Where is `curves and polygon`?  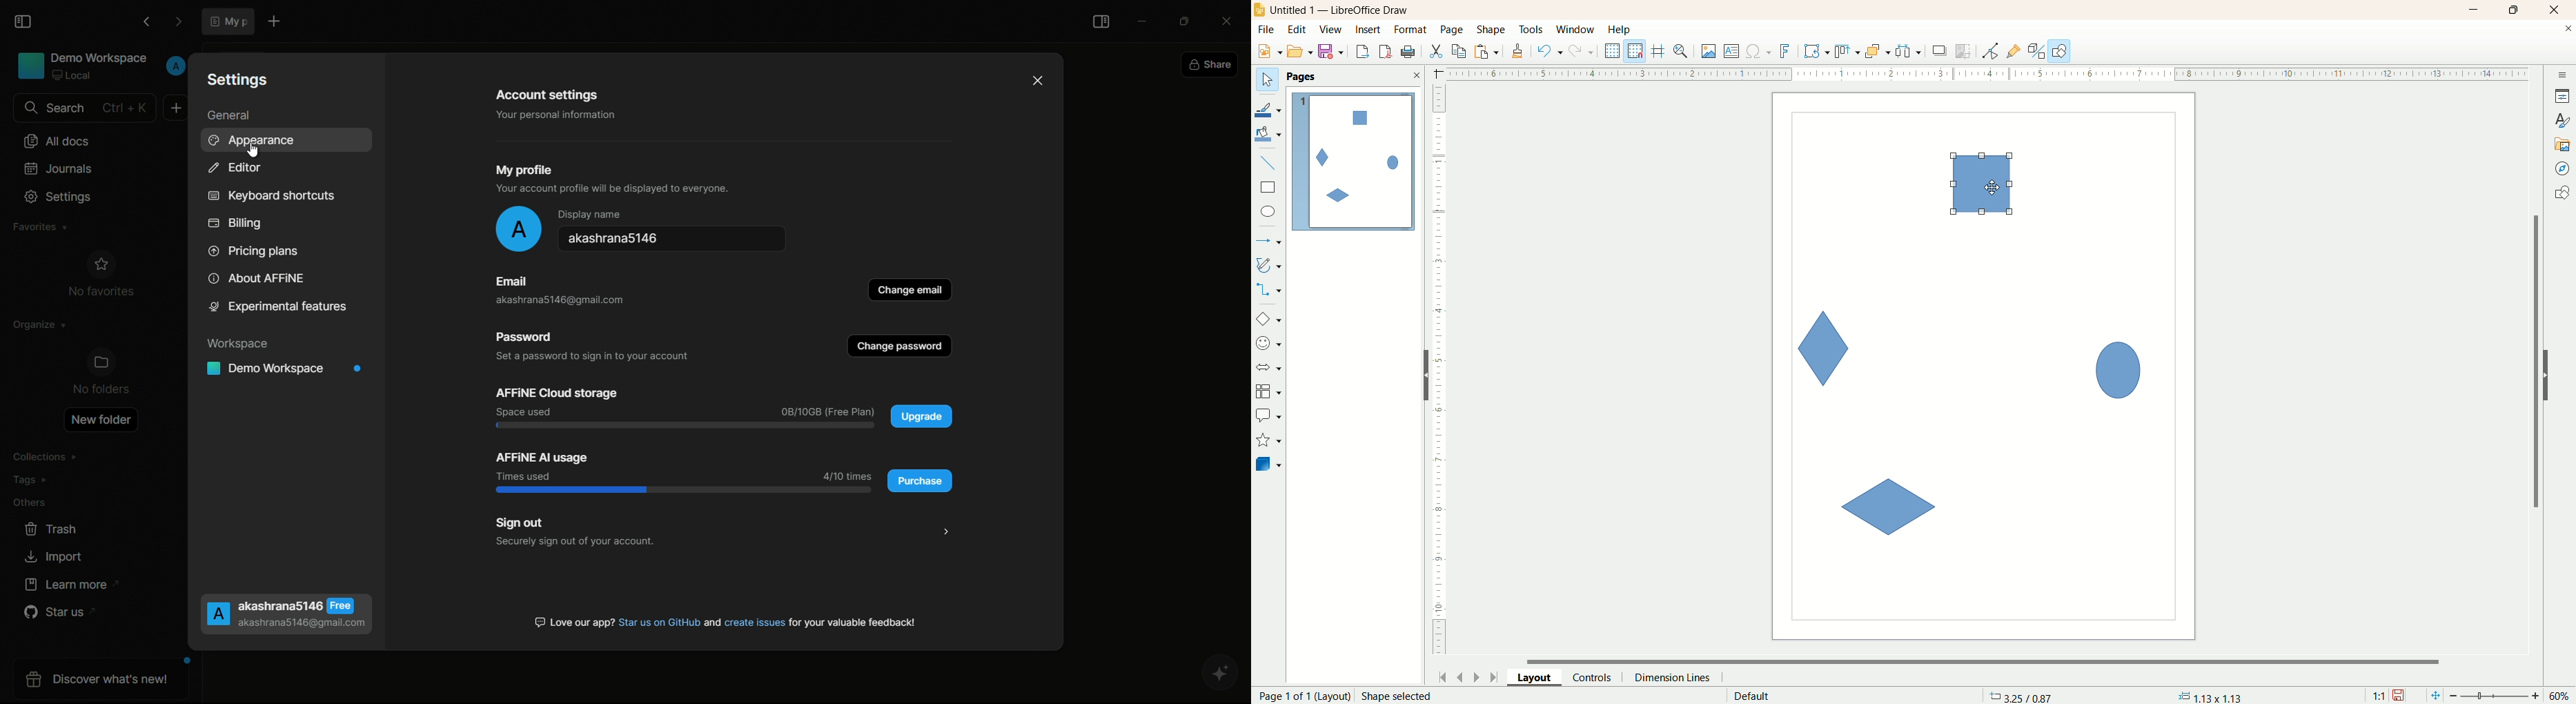
curves and polygon is located at coordinates (1270, 265).